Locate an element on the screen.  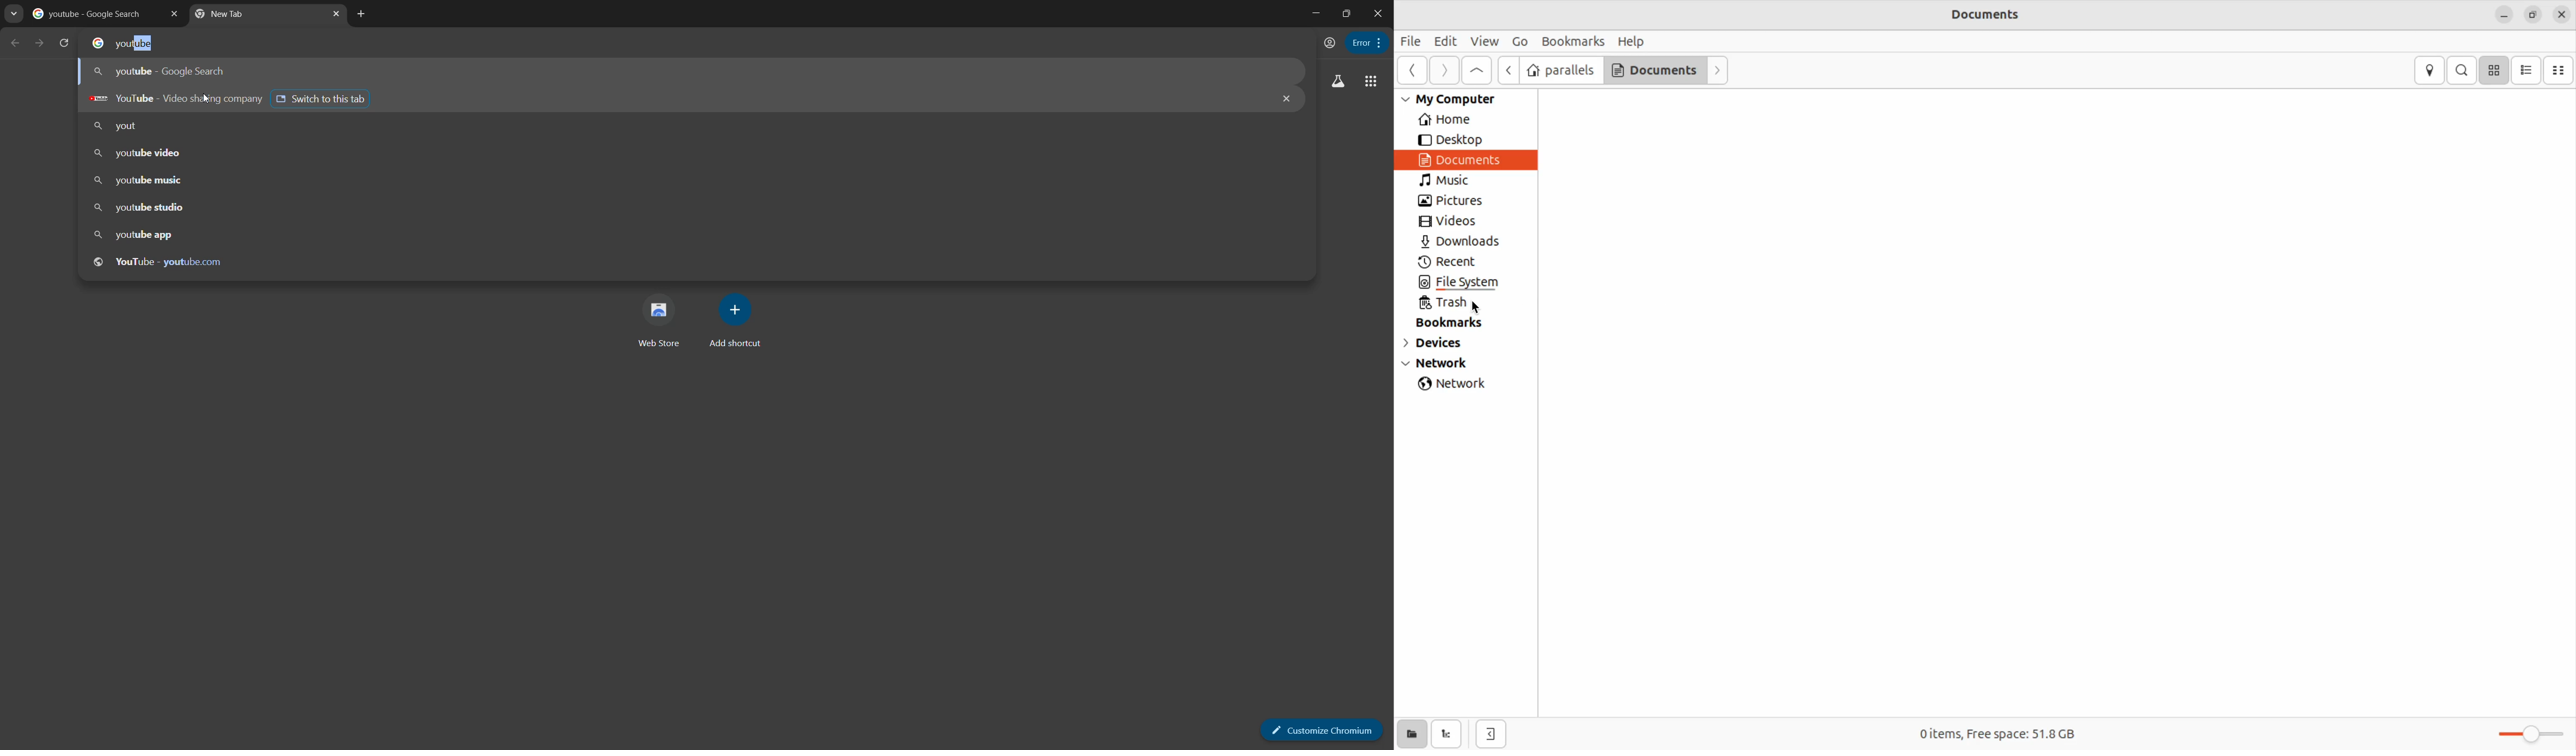
more apps is located at coordinates (1369, 82).